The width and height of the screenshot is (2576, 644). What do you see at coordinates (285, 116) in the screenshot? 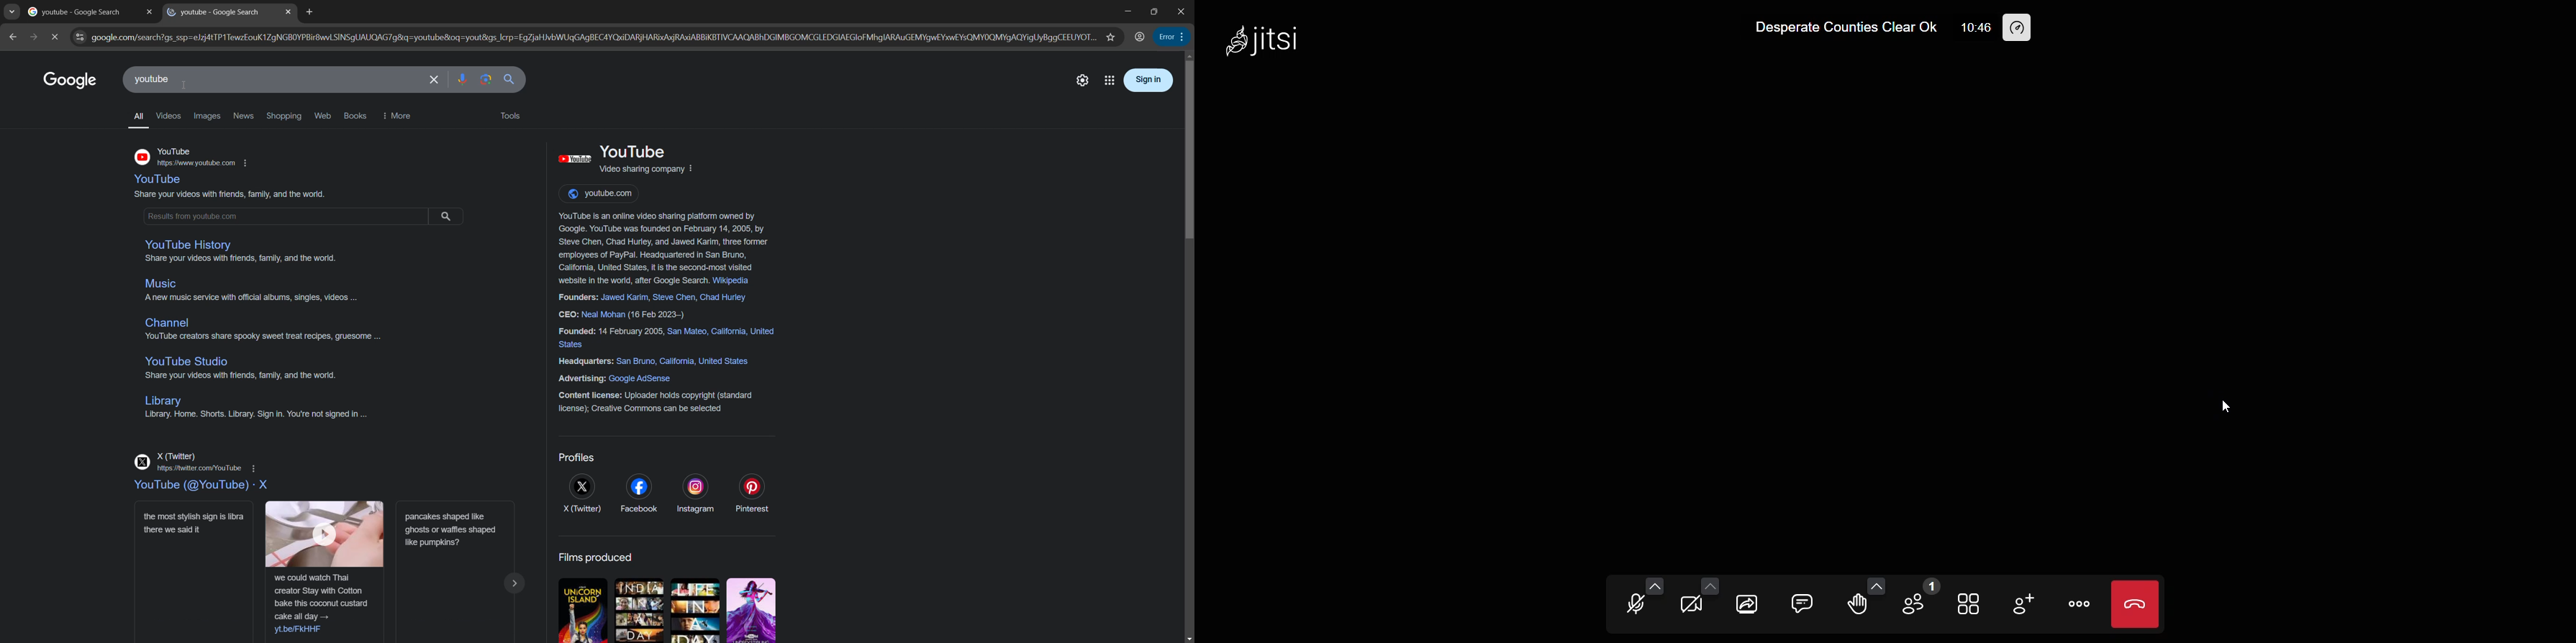
I see `shopping` at bounding box center [285, 116].